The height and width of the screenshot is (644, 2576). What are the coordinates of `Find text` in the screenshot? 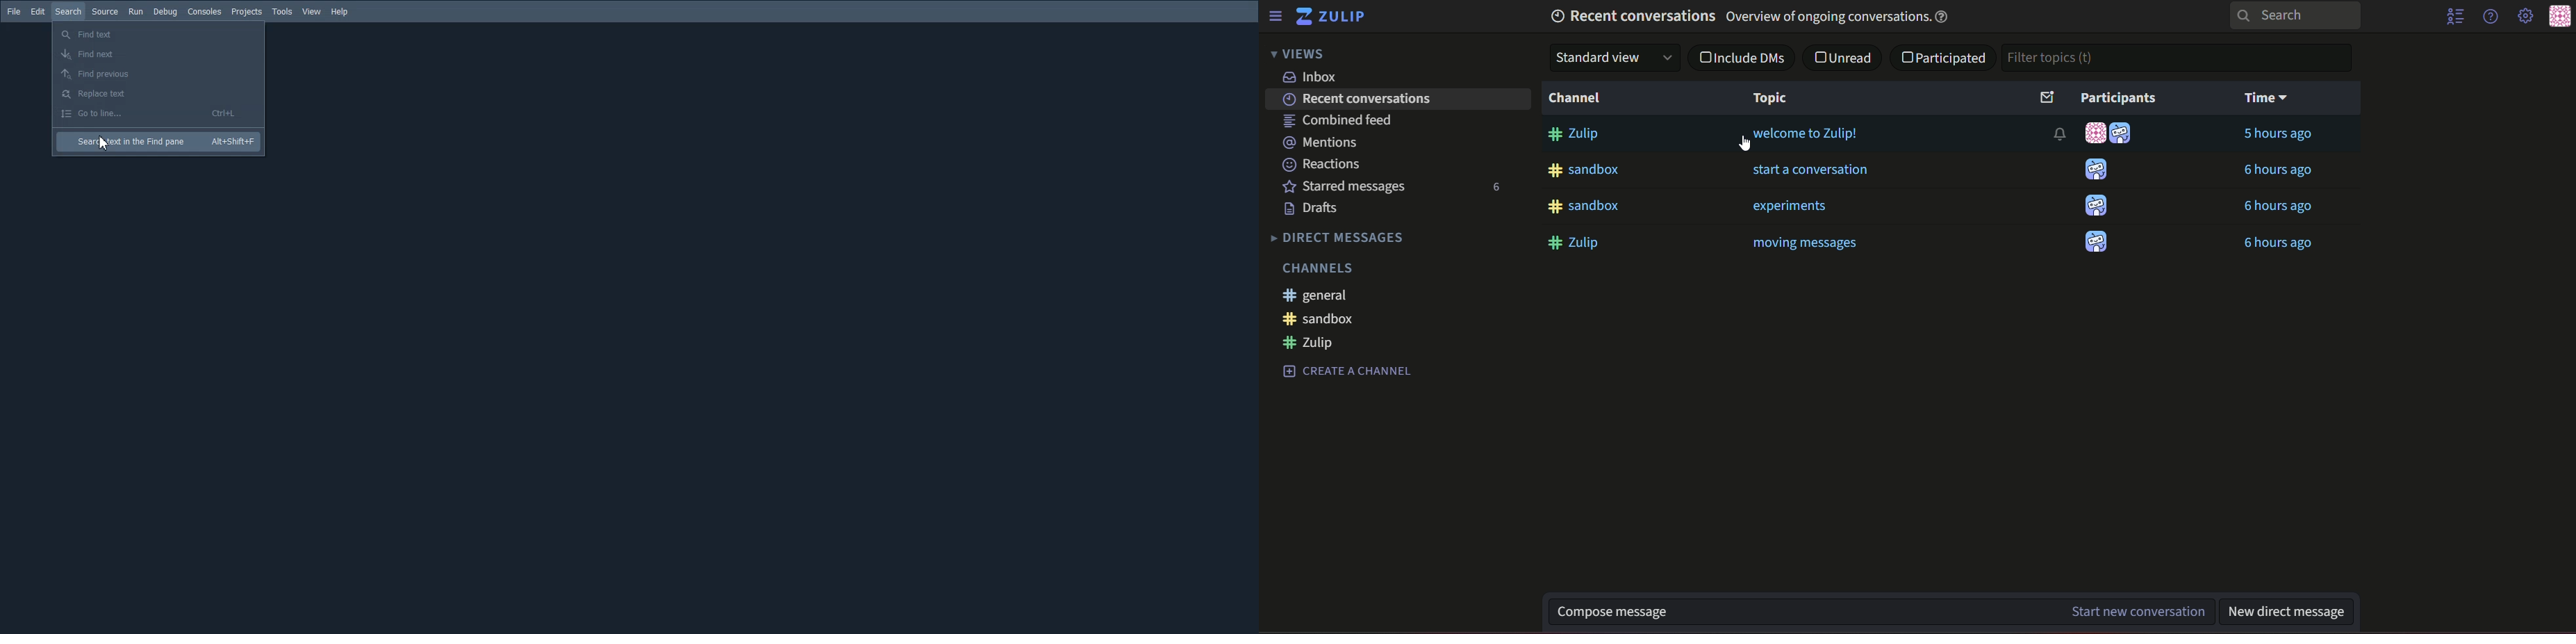 It's located at (152, 35).